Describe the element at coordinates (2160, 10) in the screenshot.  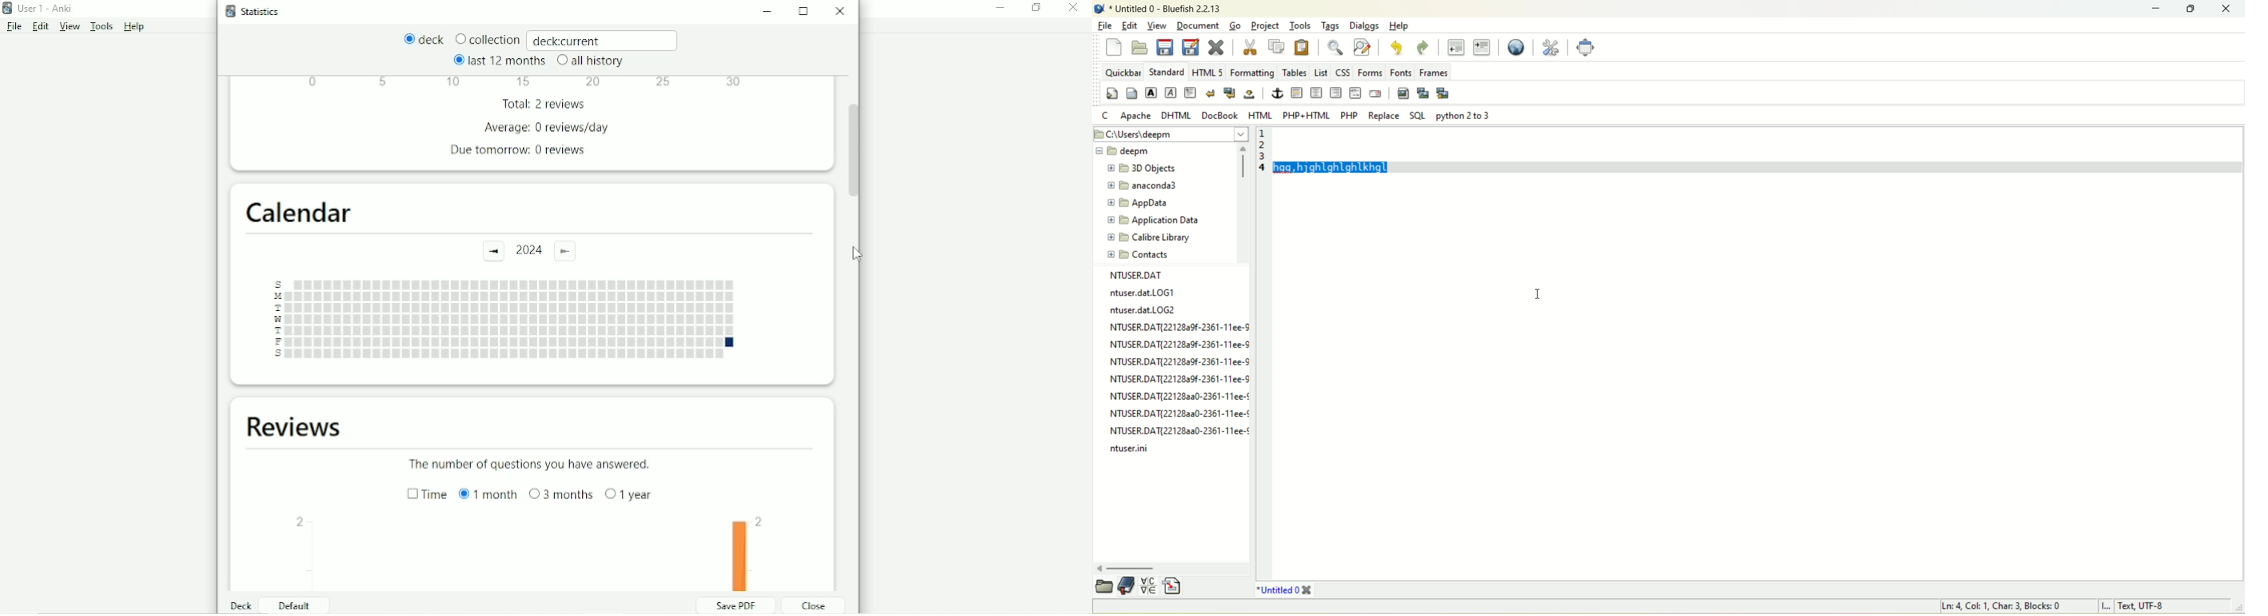
I see `minimize` at that location.